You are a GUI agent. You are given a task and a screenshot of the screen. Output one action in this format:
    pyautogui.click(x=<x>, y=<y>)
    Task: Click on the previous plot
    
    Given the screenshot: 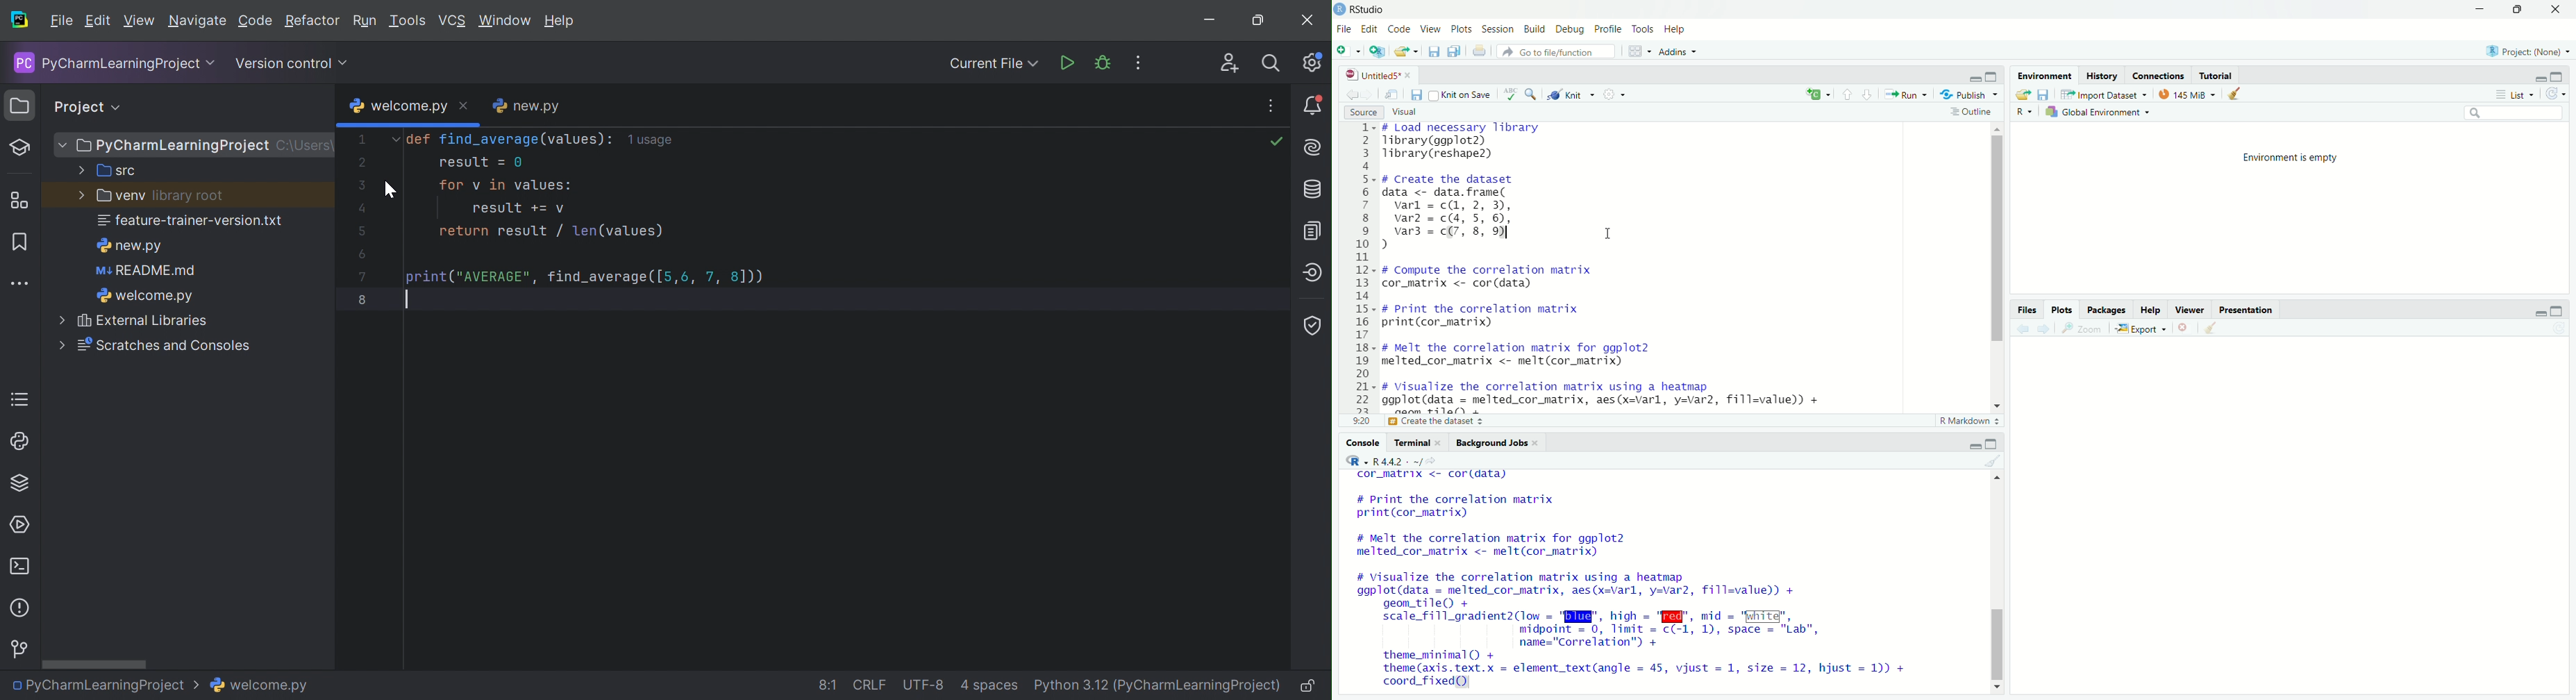 What is the action you would take?
    pyautogui.click(x=2021, y=329)
    